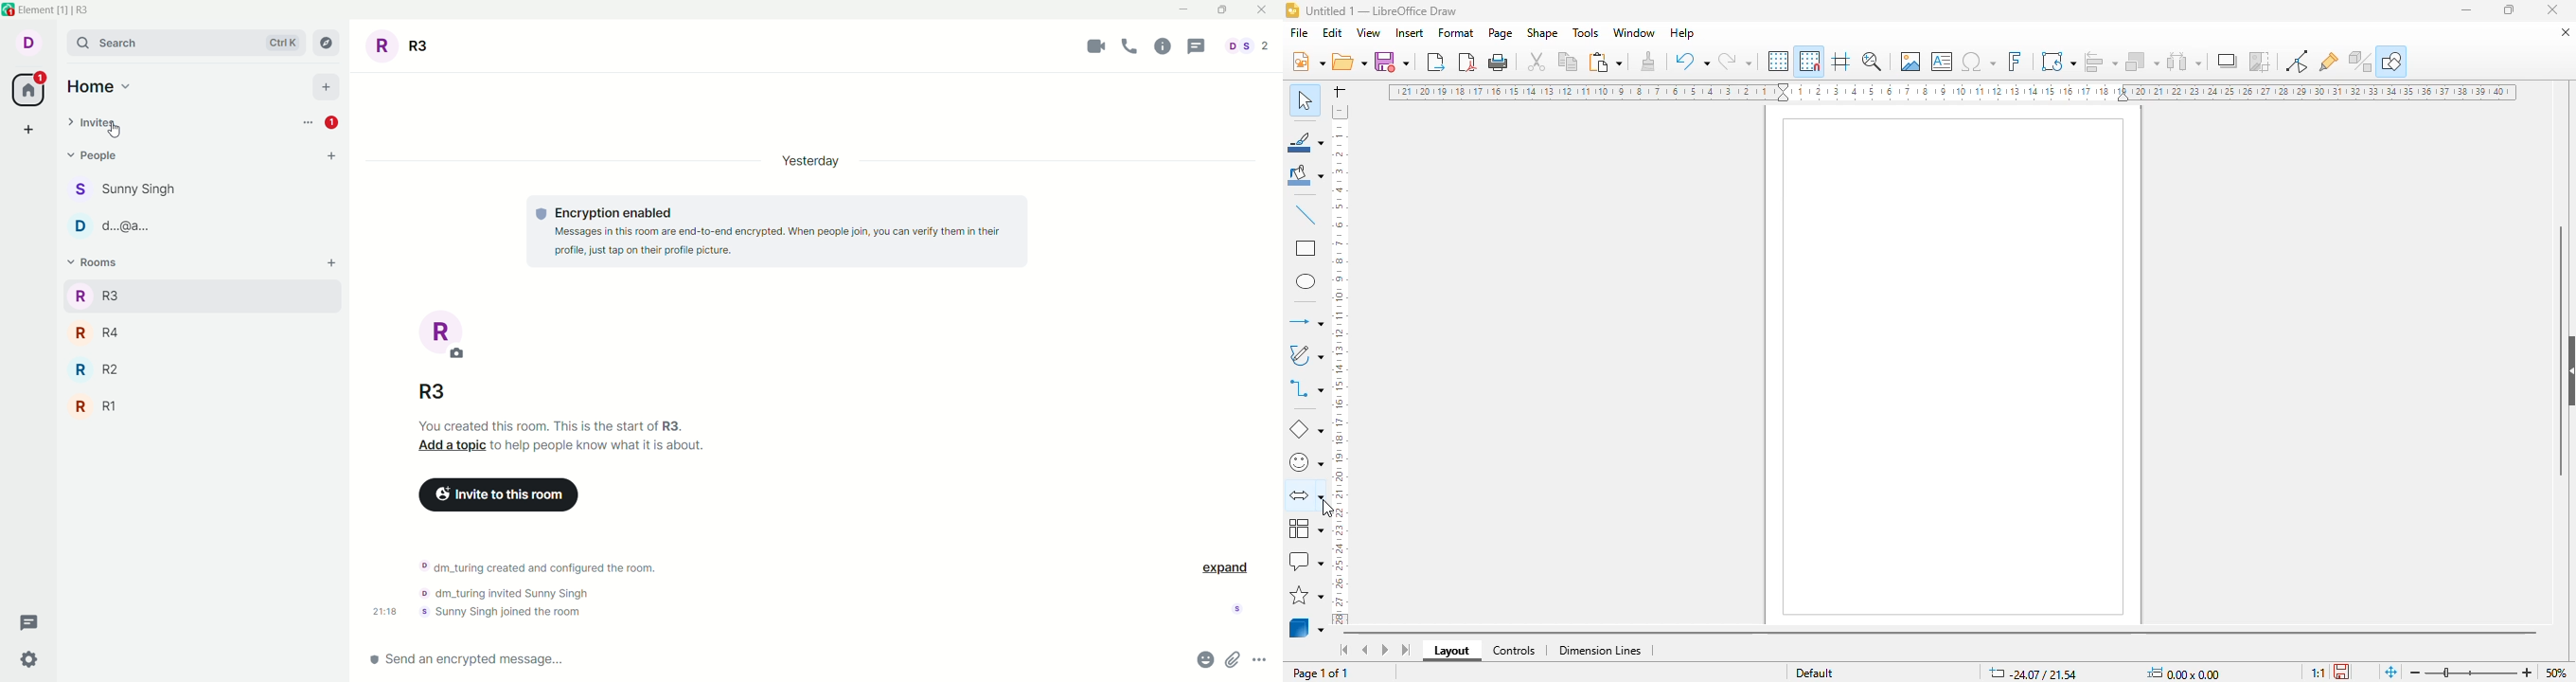  I want to click on 3D objects, so click(1306, 626).